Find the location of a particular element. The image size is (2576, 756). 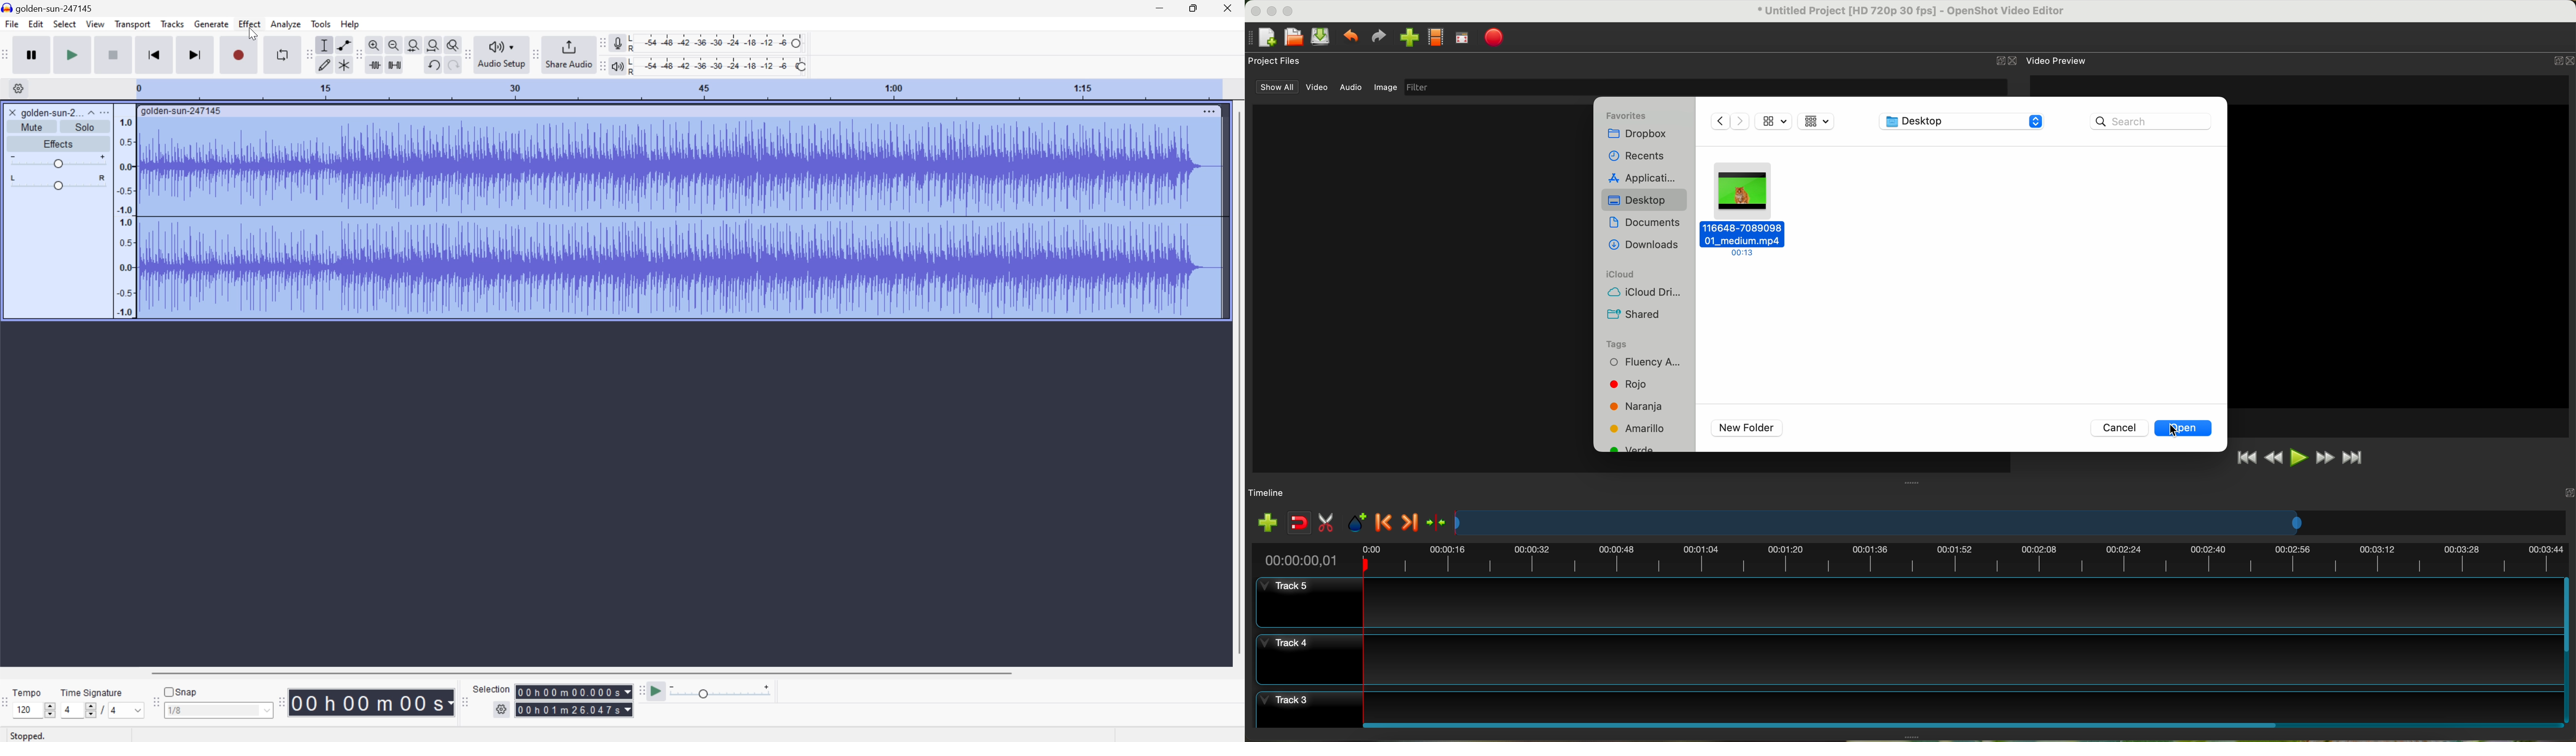

golden-sun-247145 is located at coordinates (50, 7).